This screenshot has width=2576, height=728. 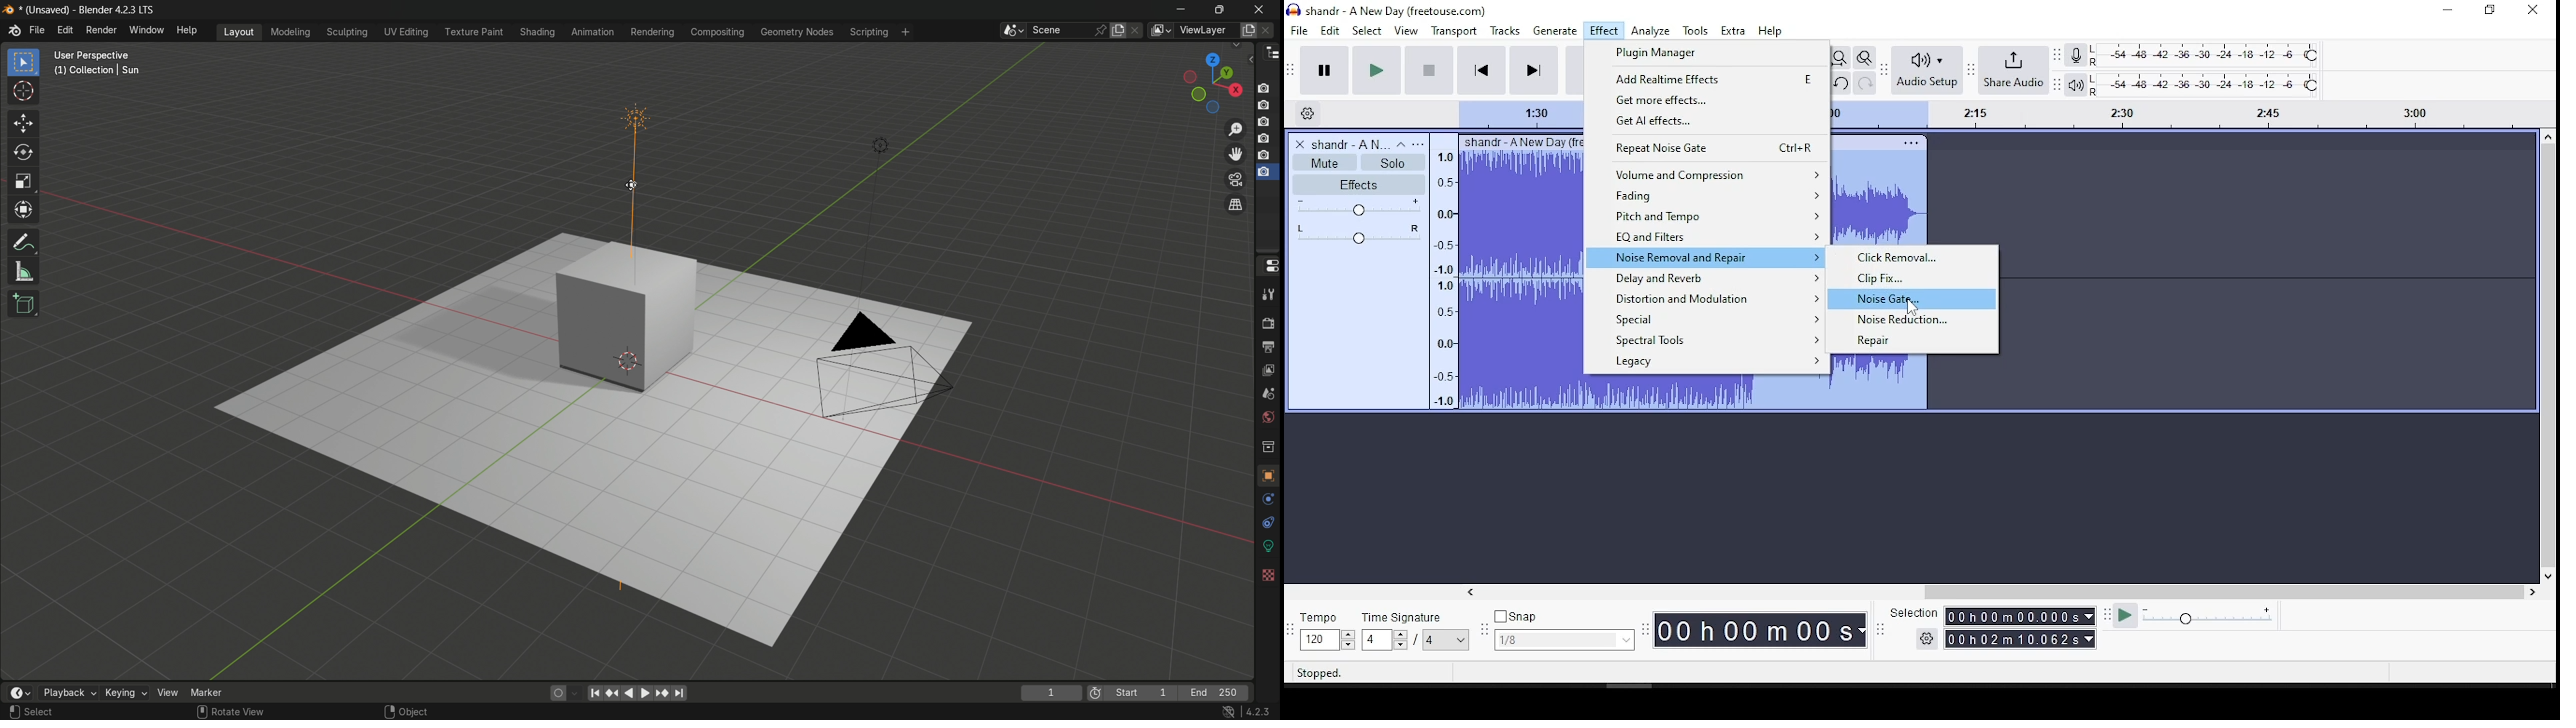 I want to click on add workplace, so click(x=906, y=32).